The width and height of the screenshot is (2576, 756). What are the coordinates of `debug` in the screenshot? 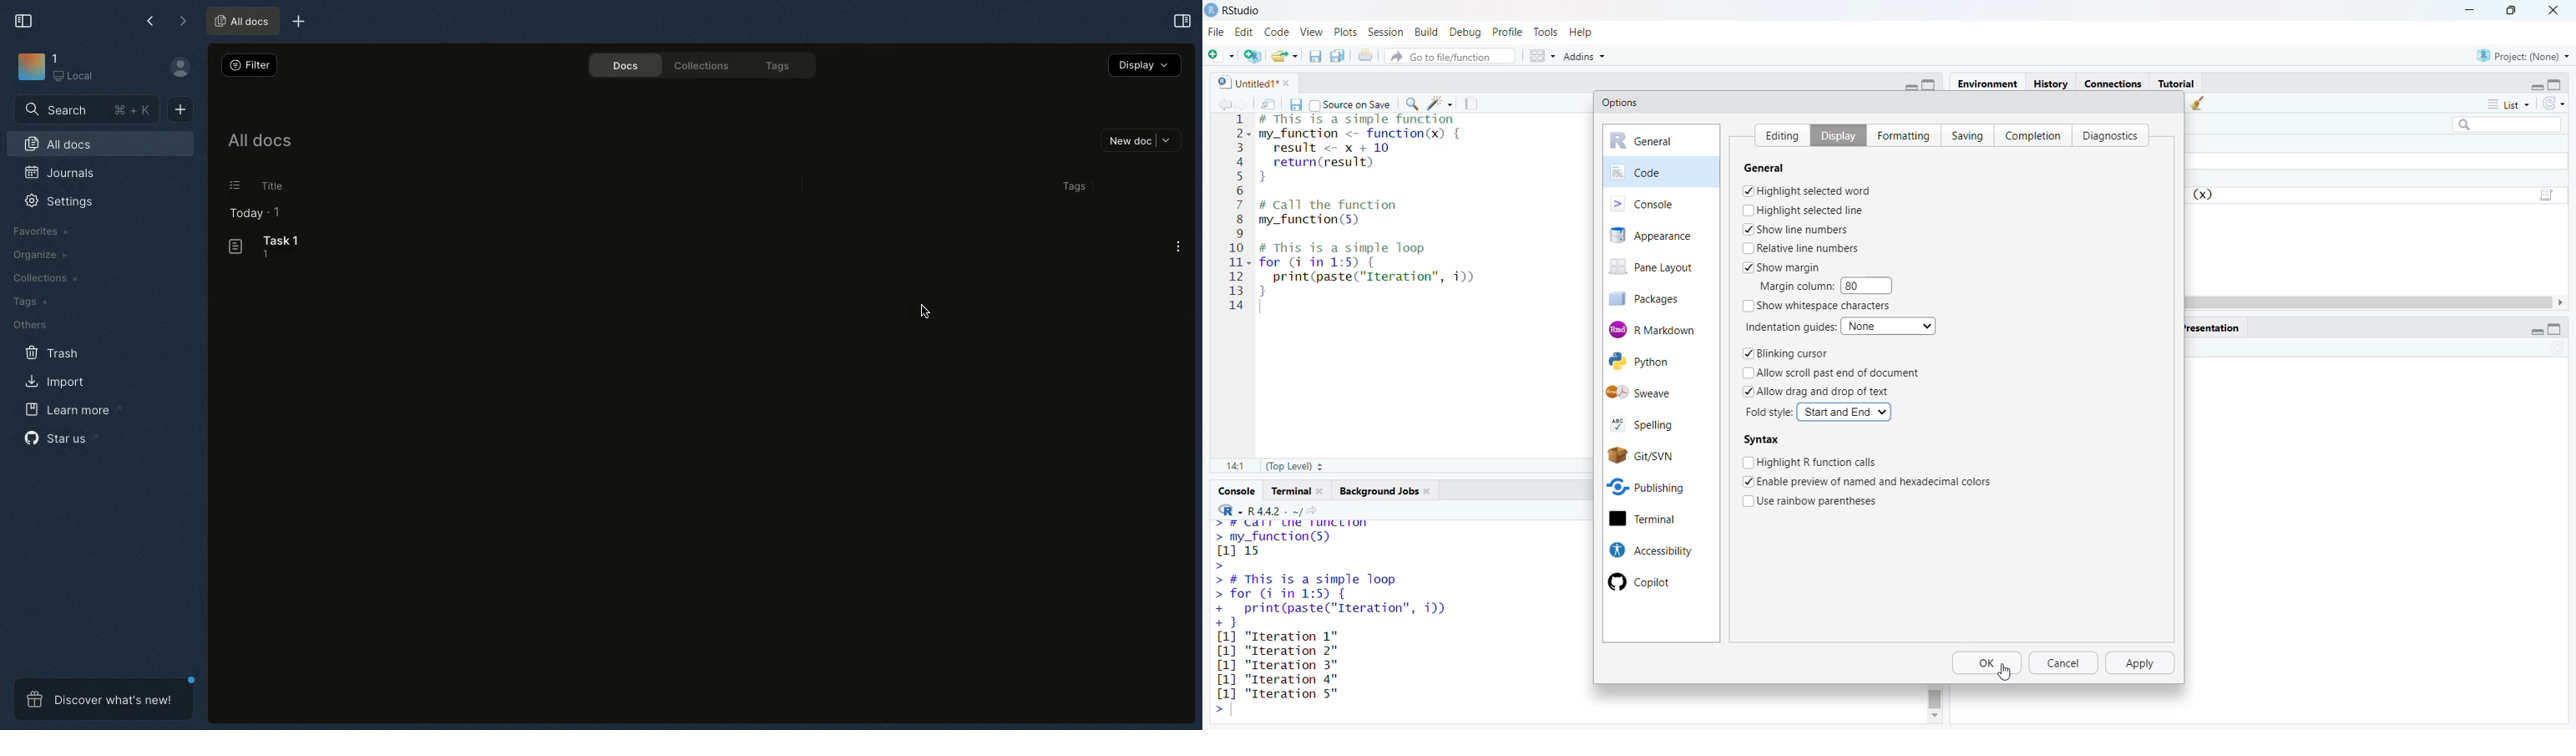 It's located at (1466, 30).